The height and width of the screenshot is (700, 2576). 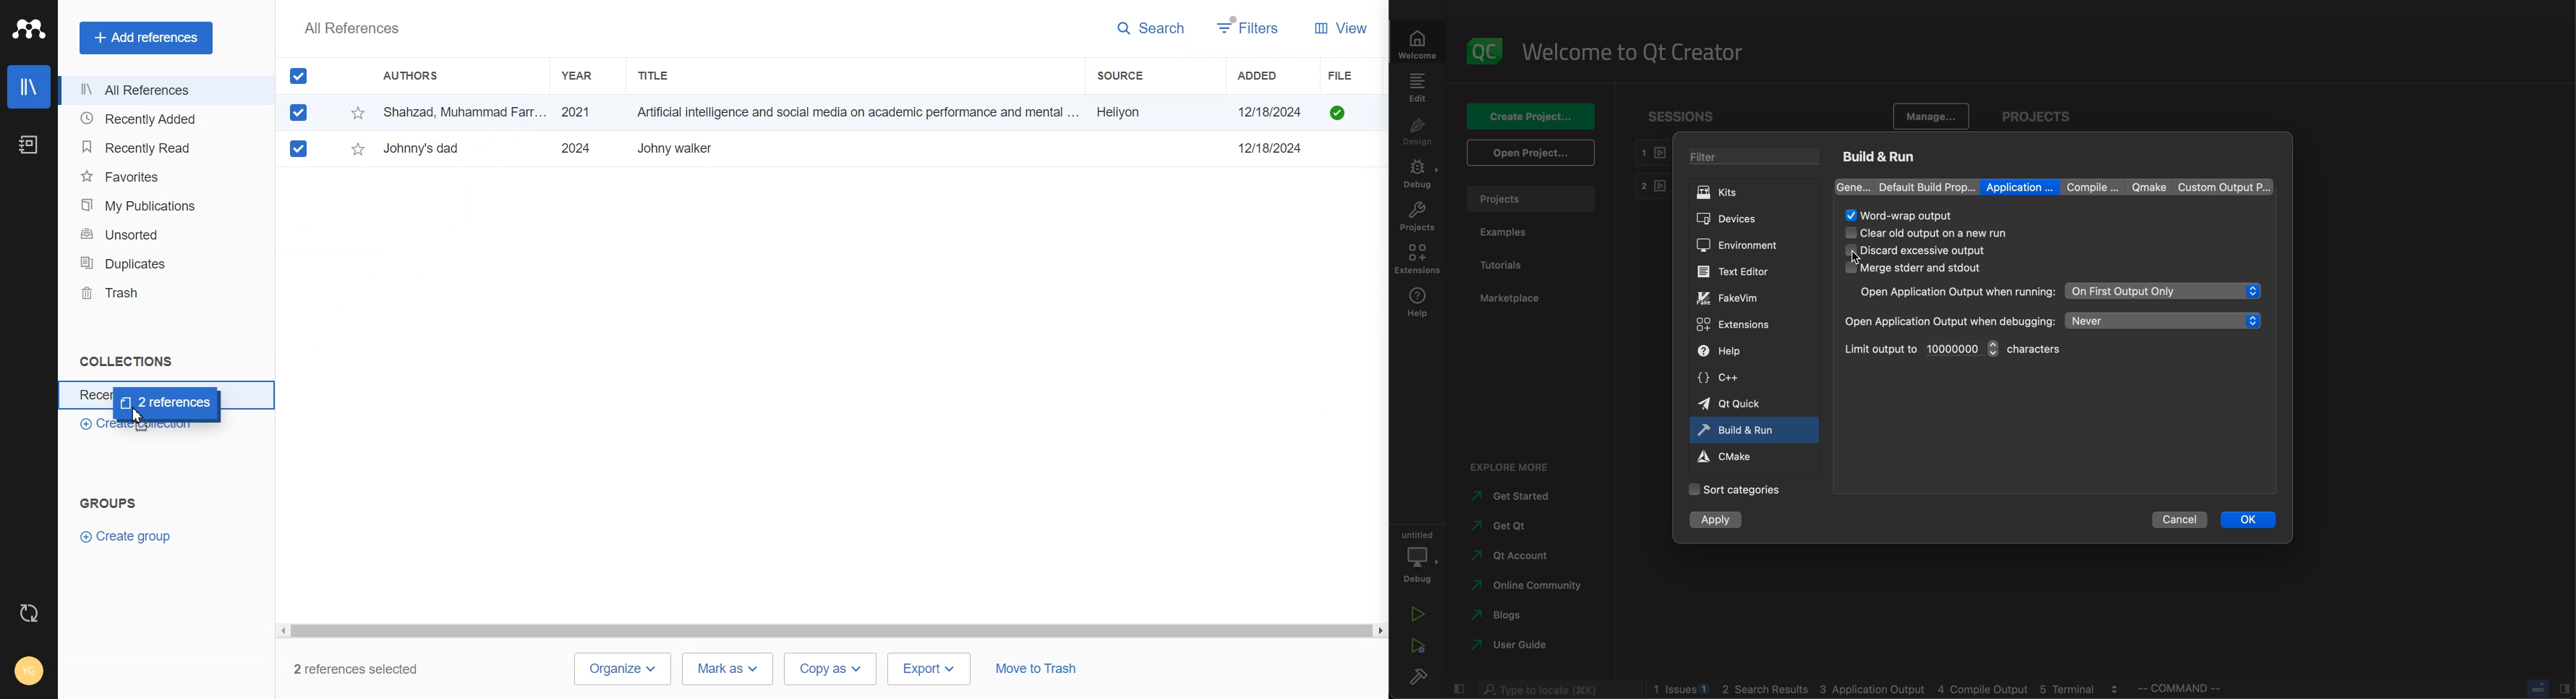 I want to click on My Publication, so click(x=162, y=206).